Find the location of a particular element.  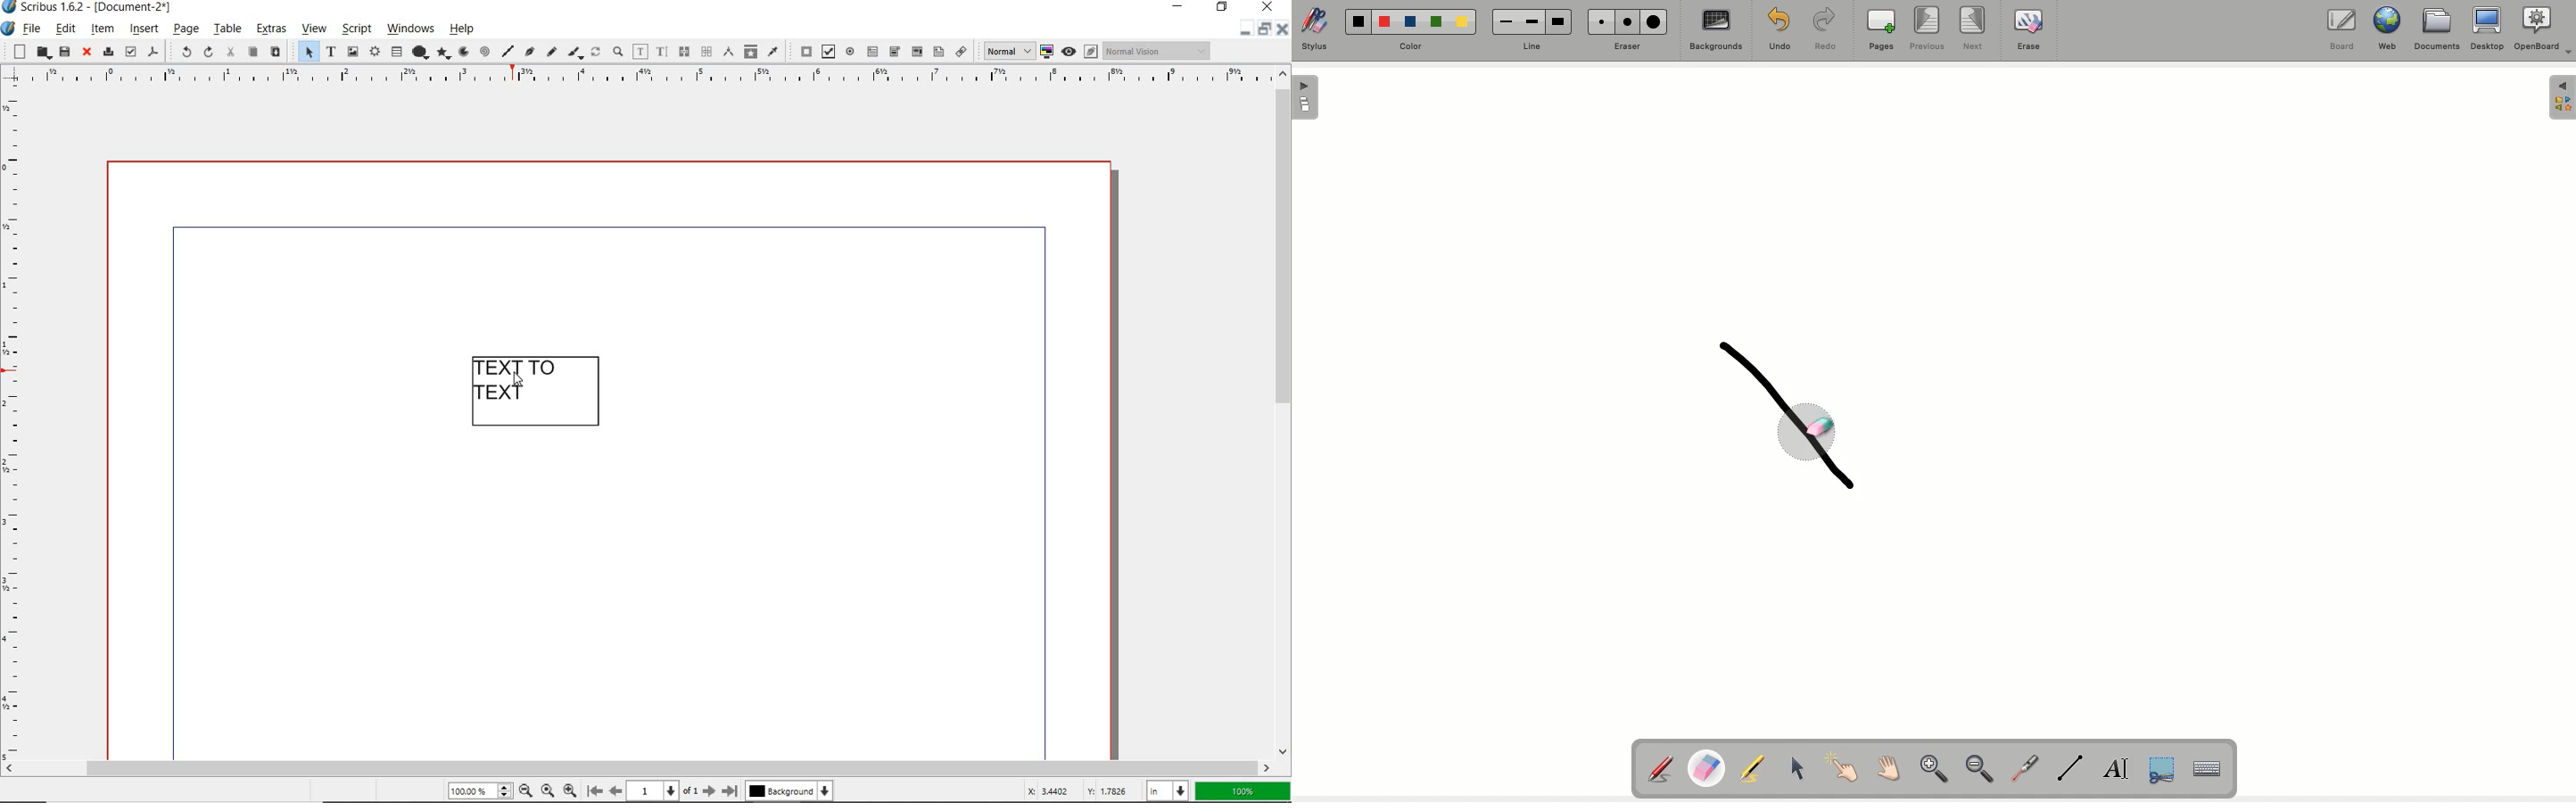

redo is located at coordinates (207, 53).